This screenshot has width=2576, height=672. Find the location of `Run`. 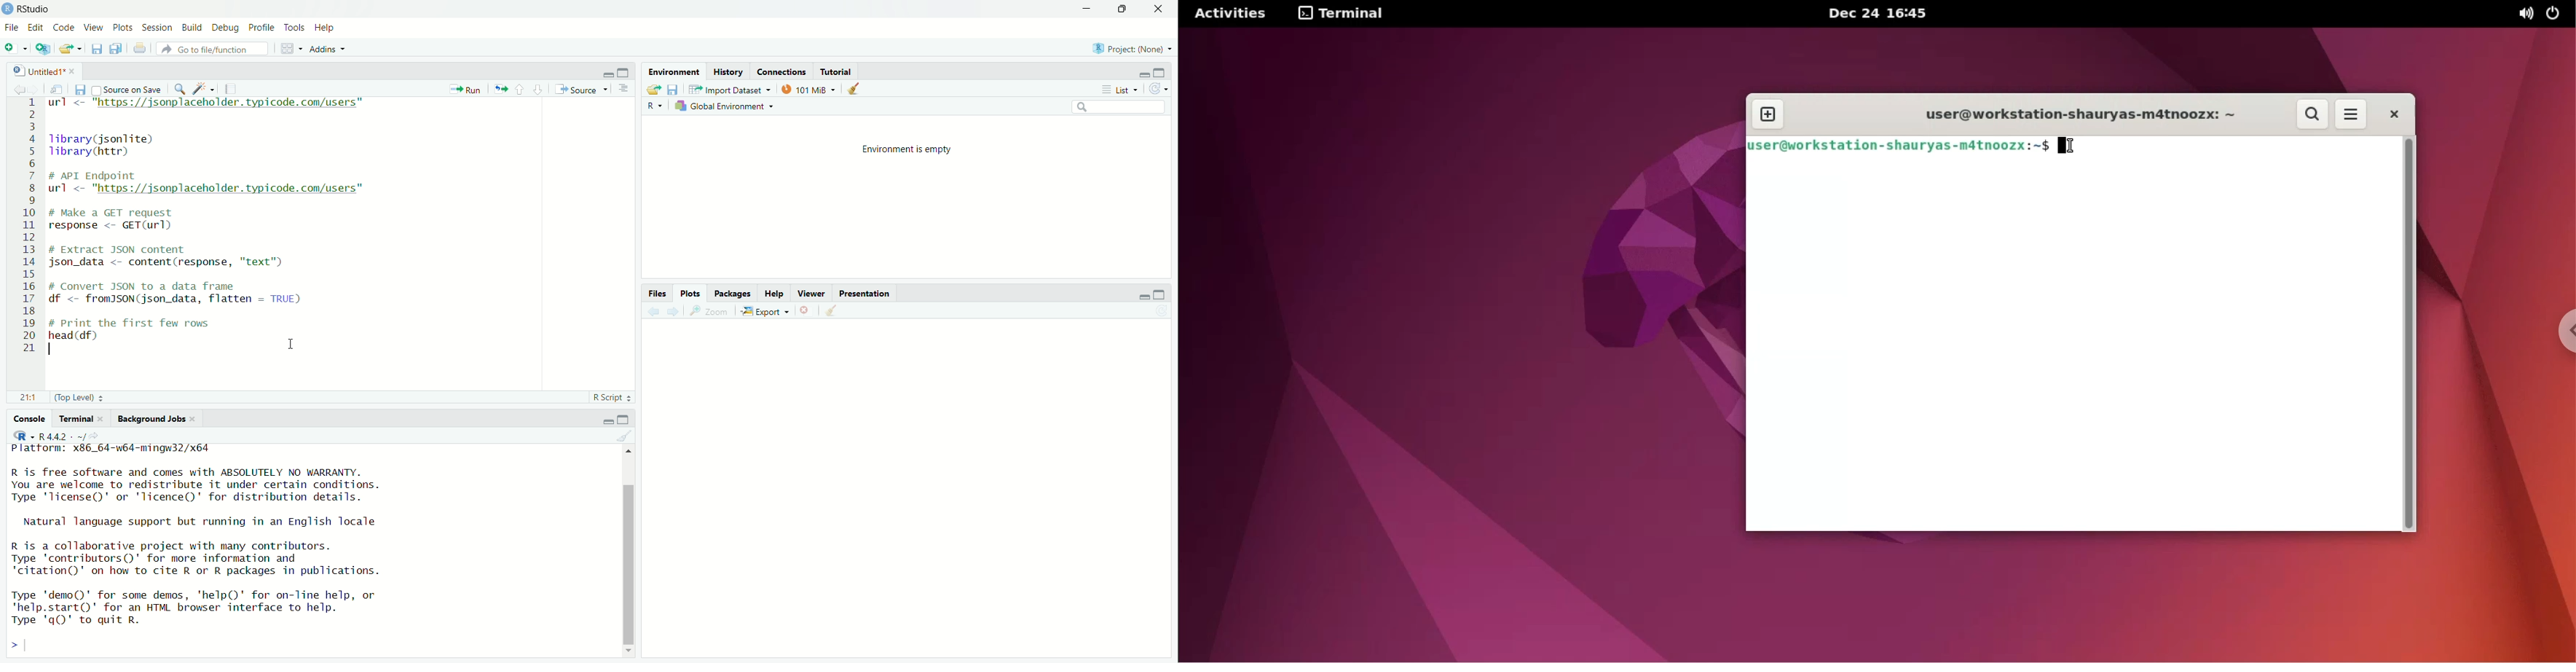

Run is located at coordinates (466, 88).